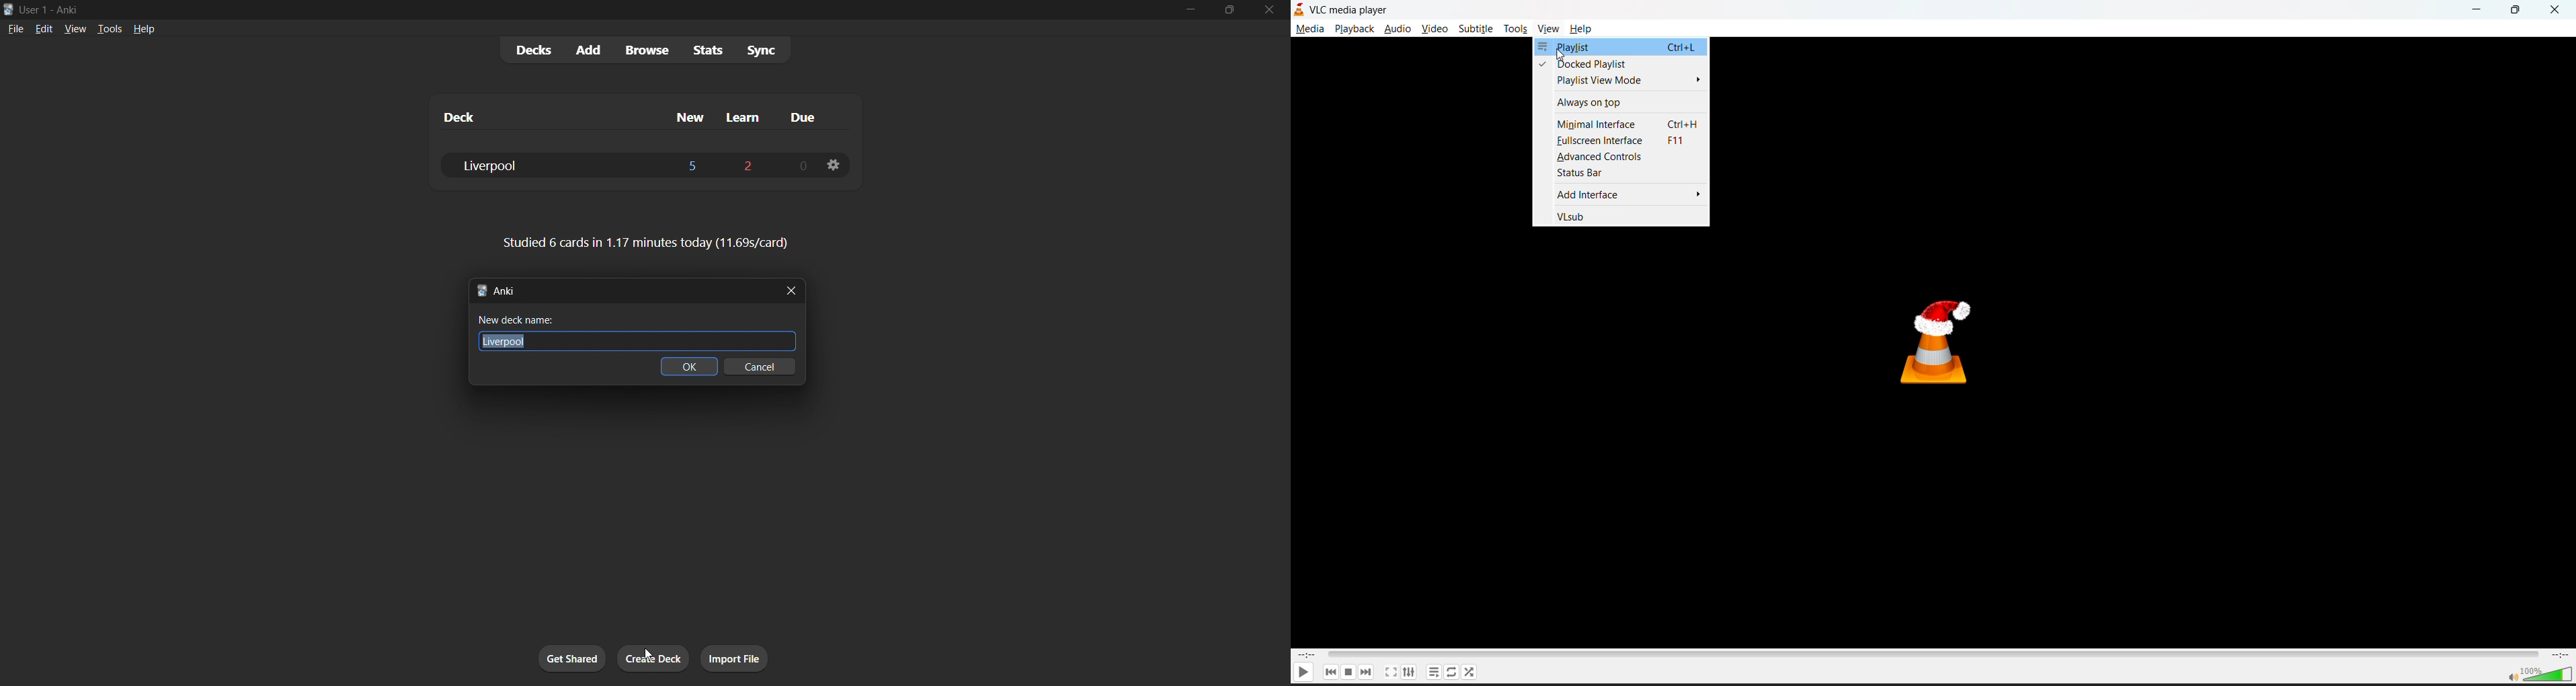 The width and height of the screenshot is (2576, 700). I want to click on ok, so click(687, 366).